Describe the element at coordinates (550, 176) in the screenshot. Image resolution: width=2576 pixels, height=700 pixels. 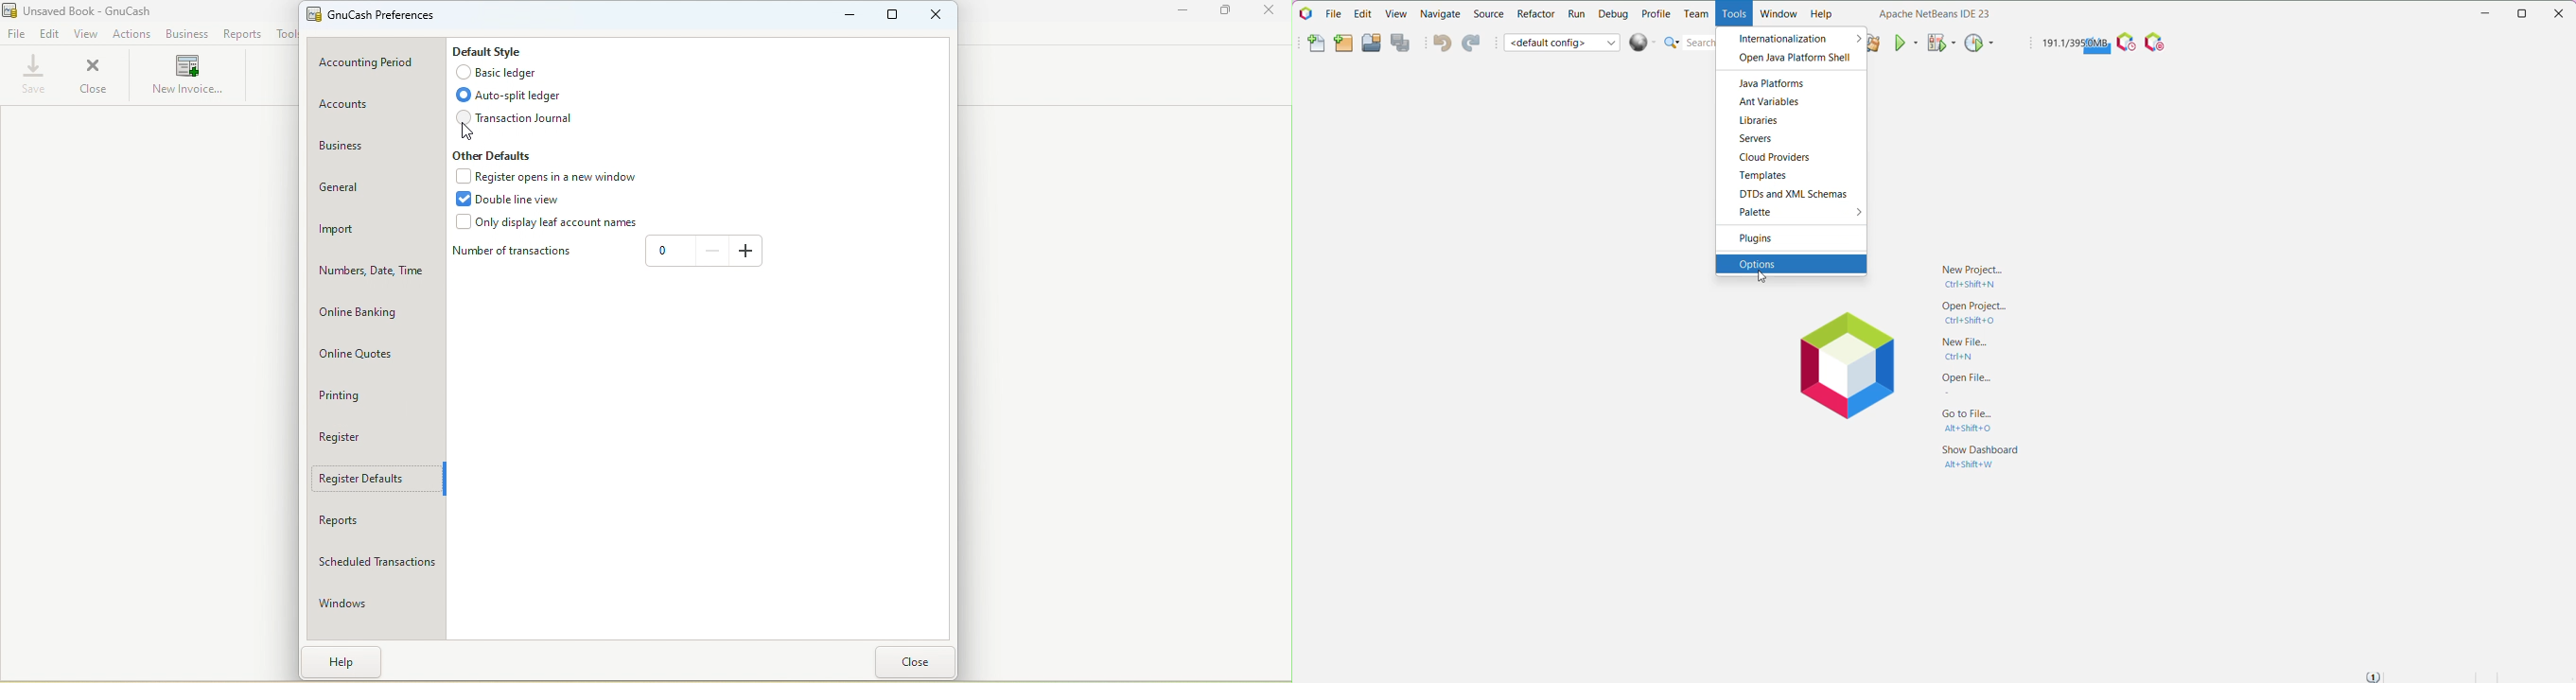
I see `Register opens in a new window` at that location.